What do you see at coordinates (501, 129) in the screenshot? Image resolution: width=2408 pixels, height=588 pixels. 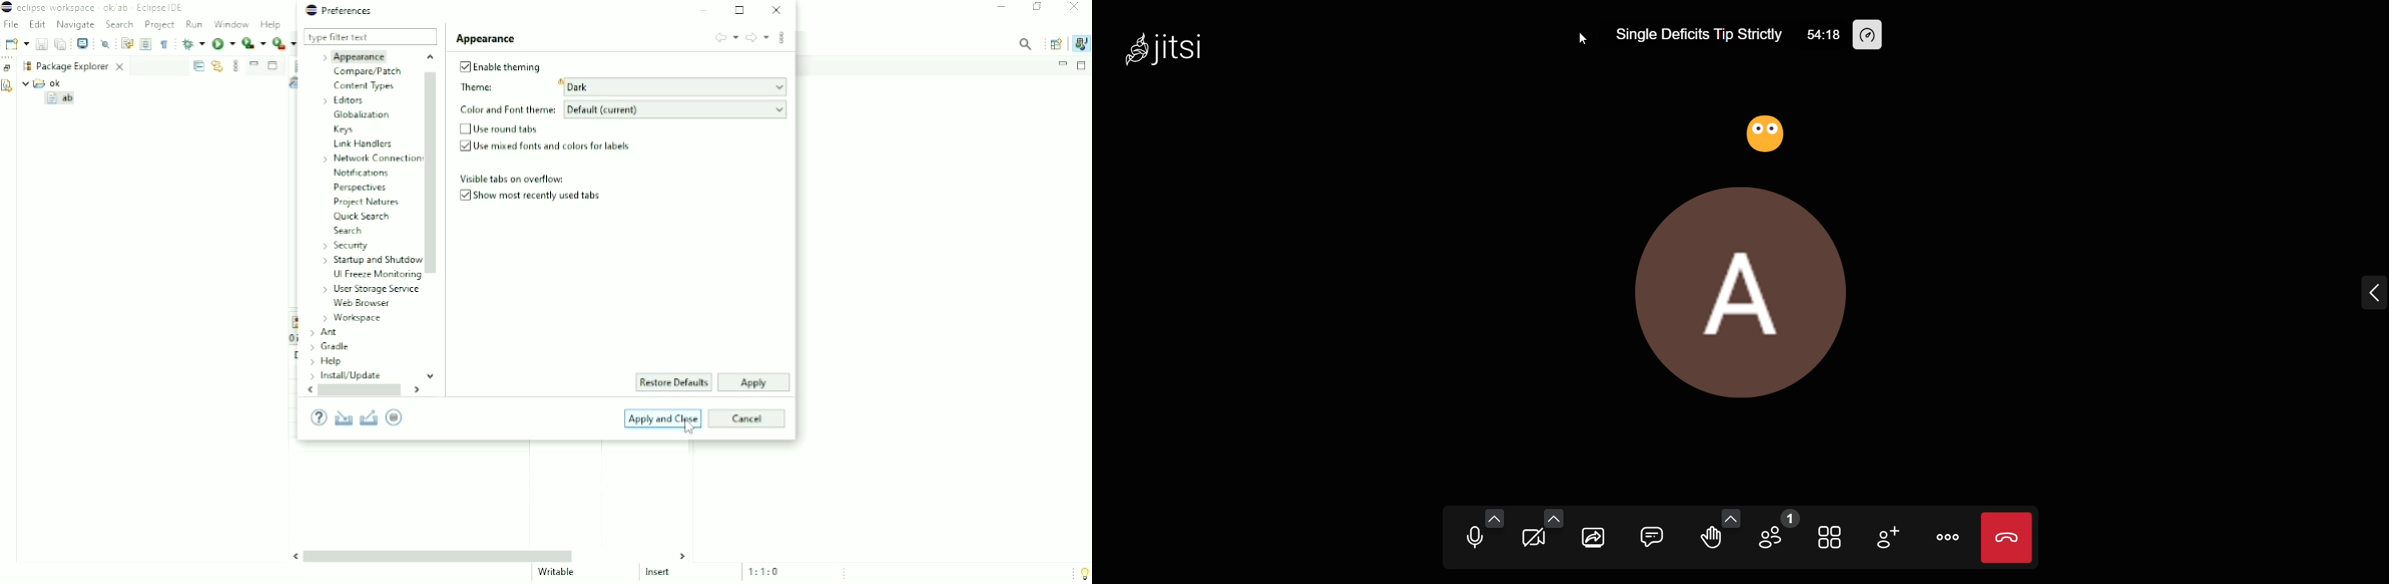 I see `Use round tabs` at bounding box center [501, 129].